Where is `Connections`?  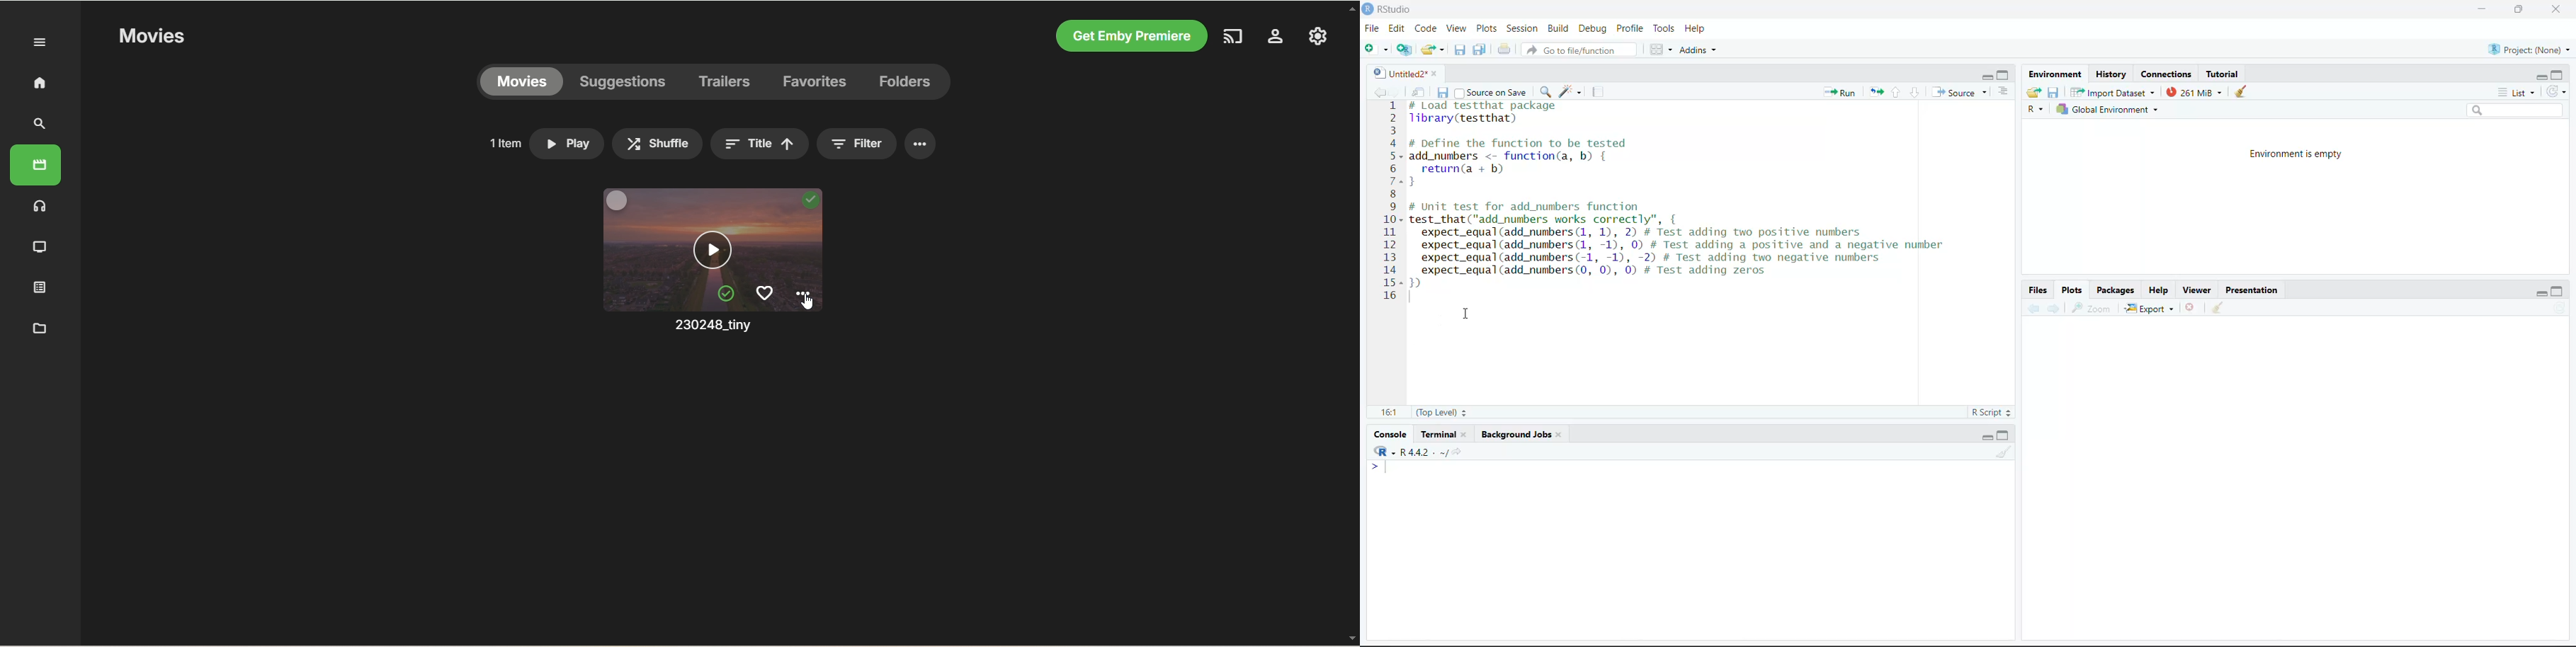 Connections is located at coordinates (2166, 73).